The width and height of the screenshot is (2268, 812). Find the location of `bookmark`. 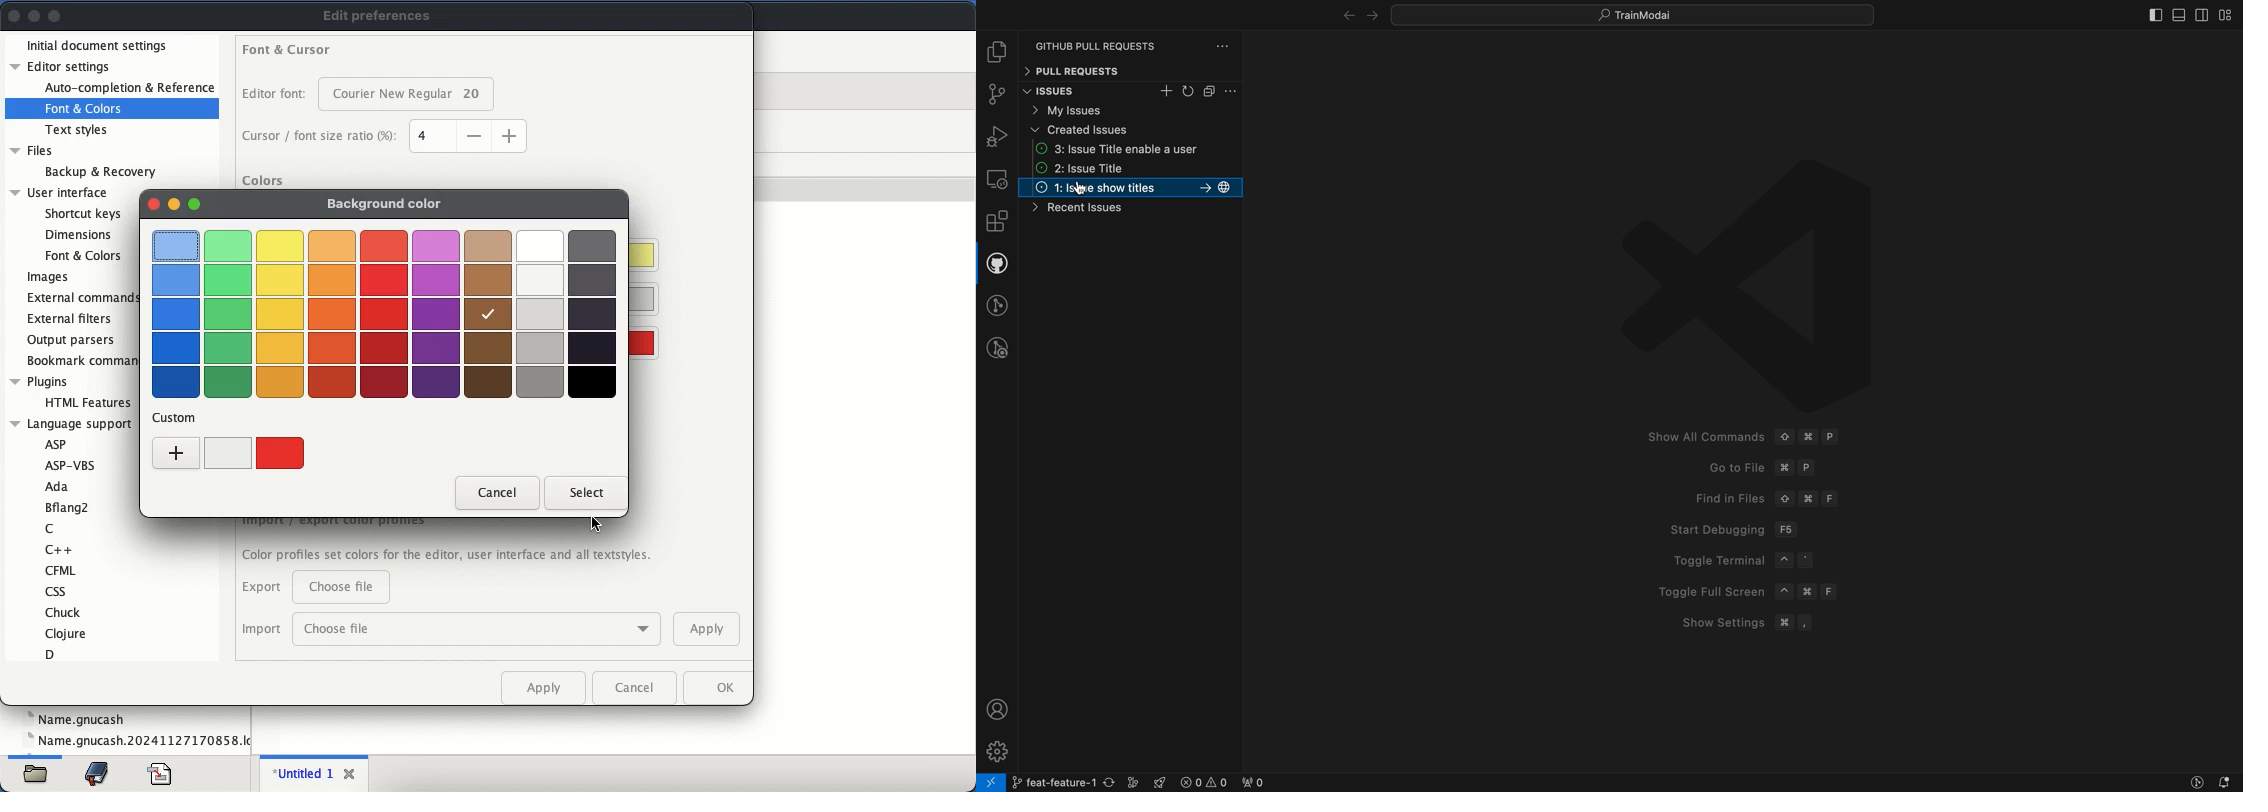

bookmark is located at coordinates (99, 772).